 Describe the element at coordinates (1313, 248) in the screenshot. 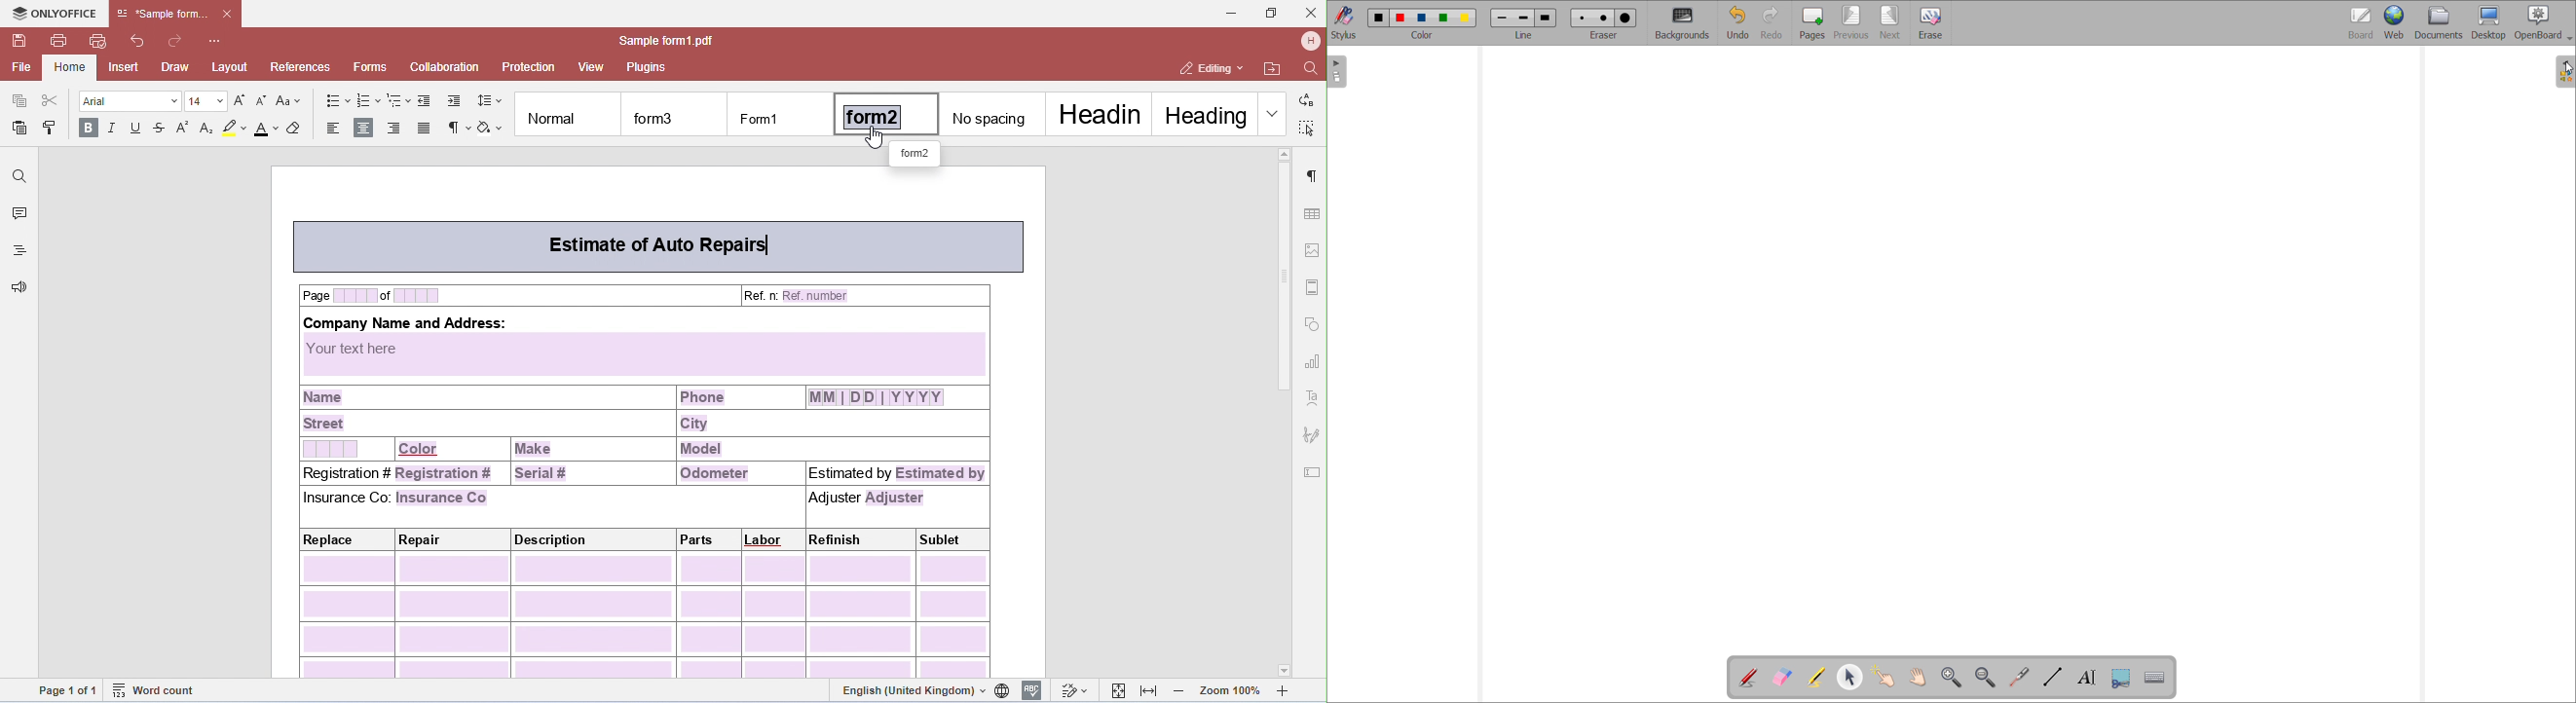

I see `image settings` at that location.